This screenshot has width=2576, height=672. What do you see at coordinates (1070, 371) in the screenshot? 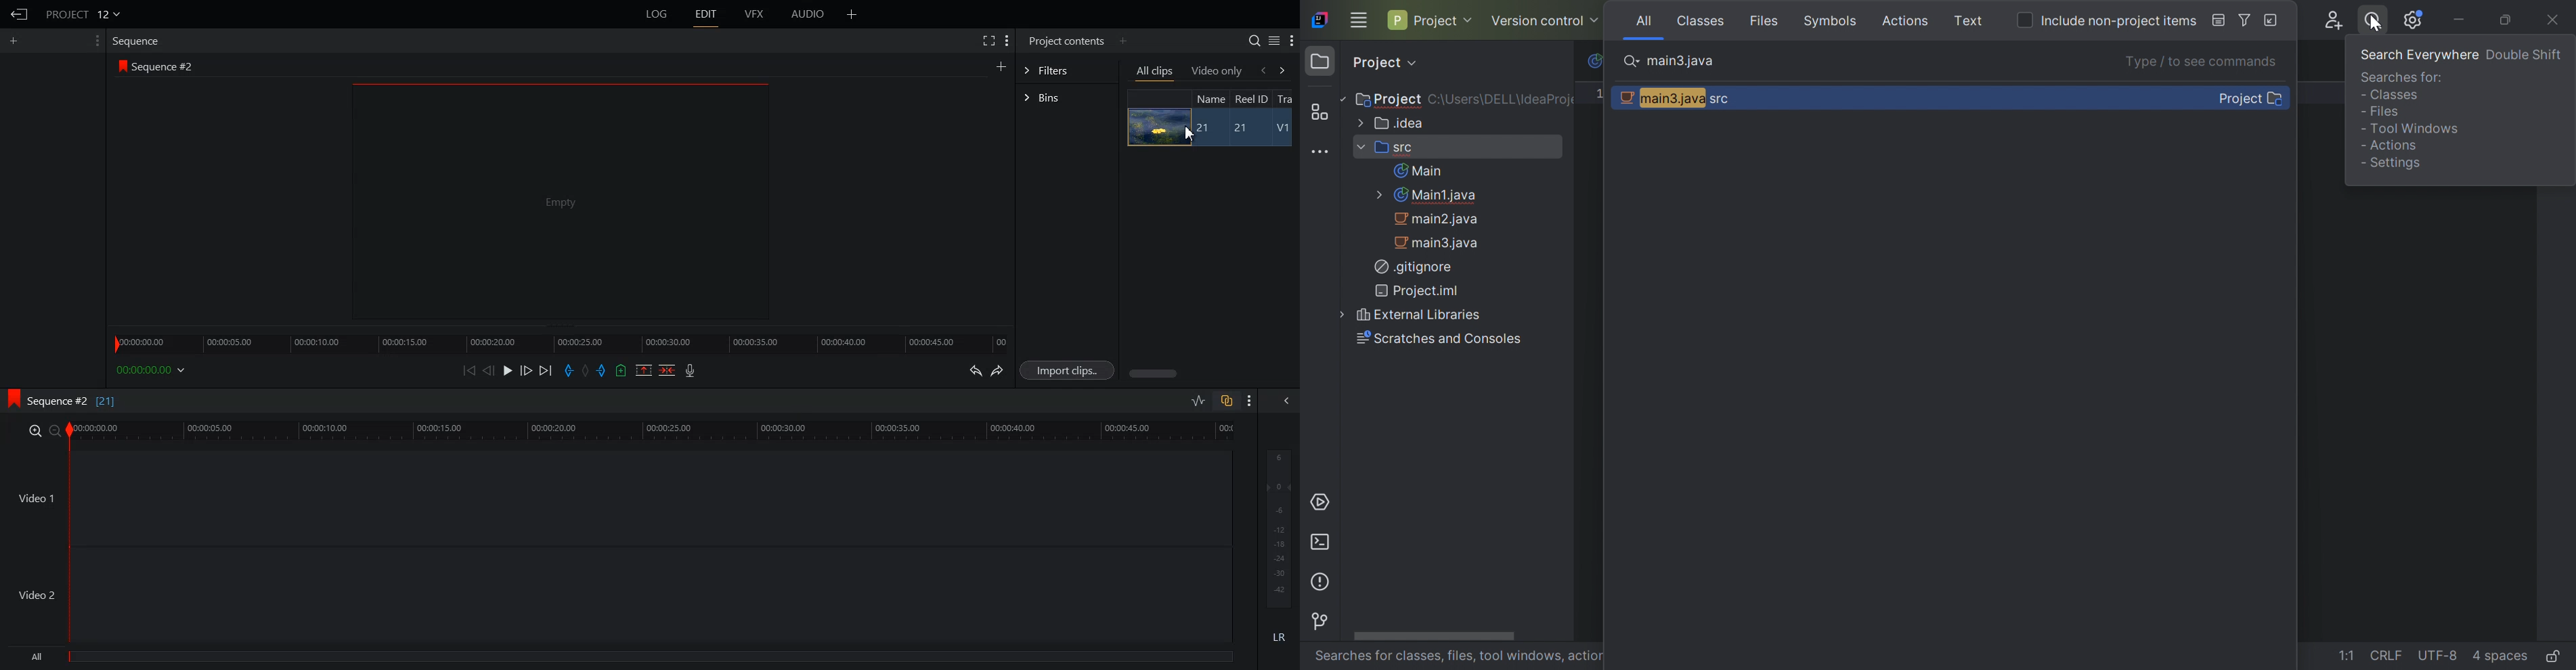
I see `Import clips` at bounding box center [1070, 371].